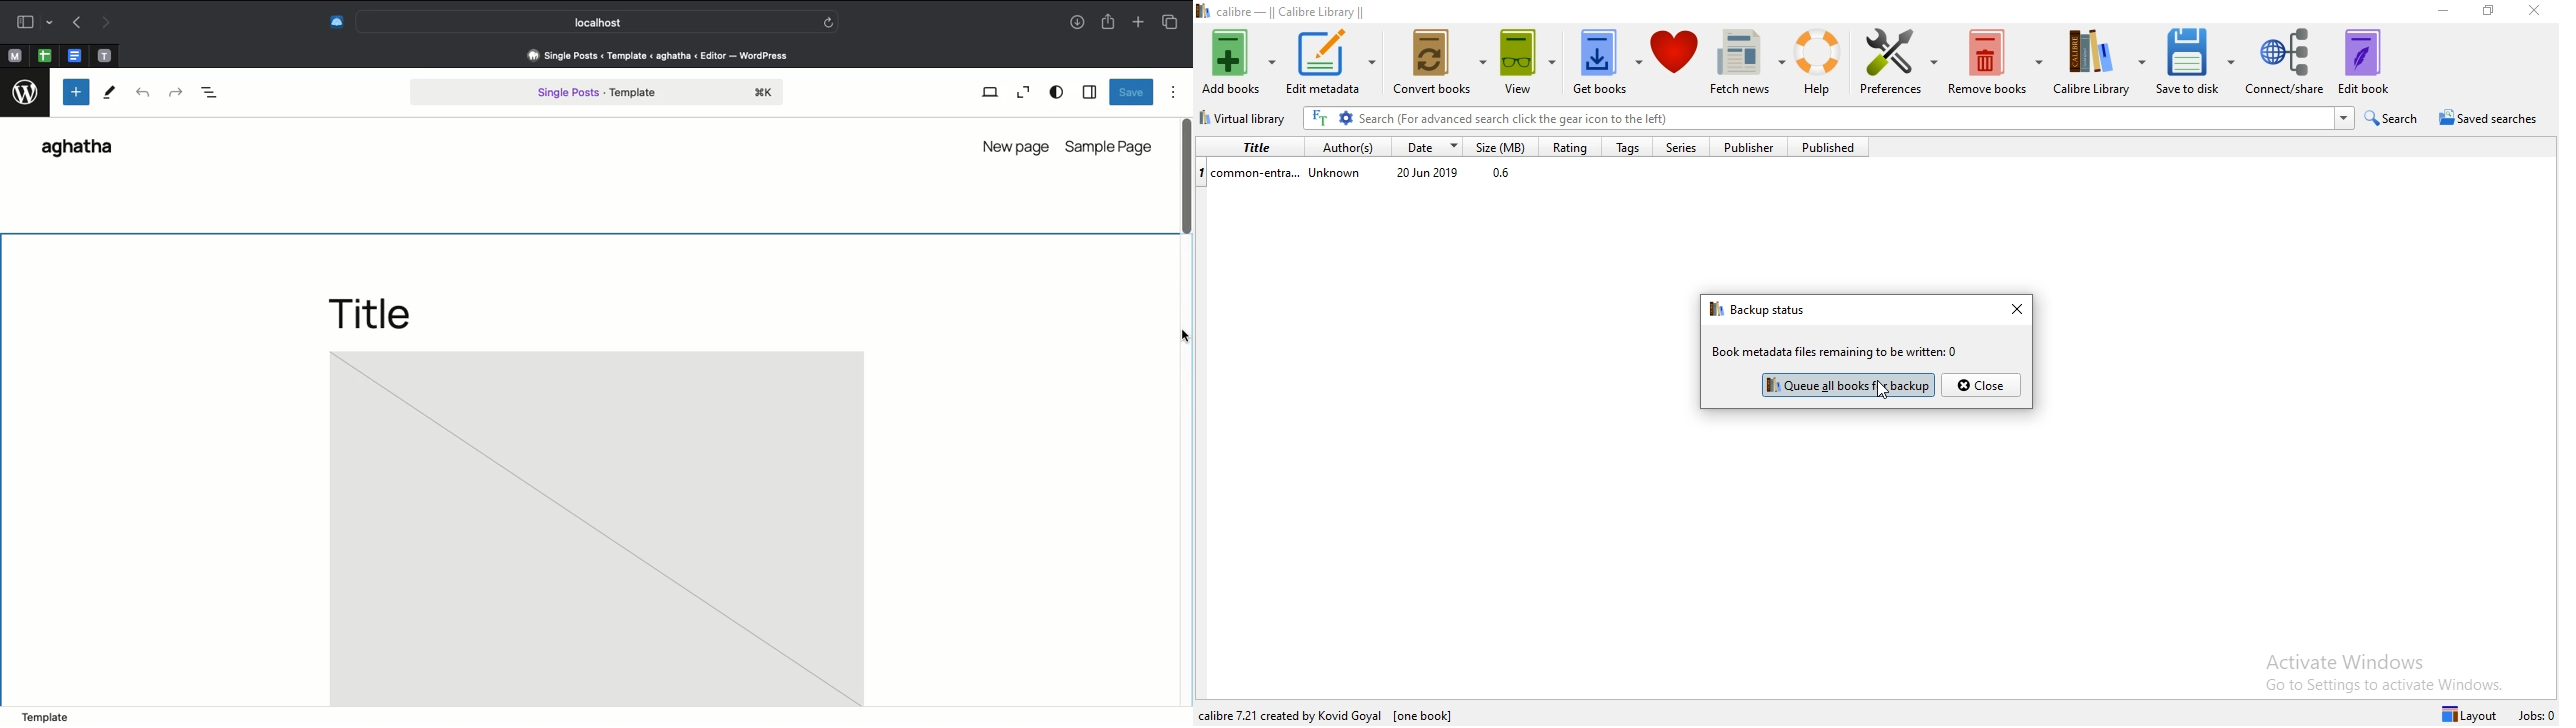 The height and width of the screenshot is (728, 2576). What do you see at coordinates (2473, 713) in the screenshot?
I see `Layout` at bounding box center [2473, 713].